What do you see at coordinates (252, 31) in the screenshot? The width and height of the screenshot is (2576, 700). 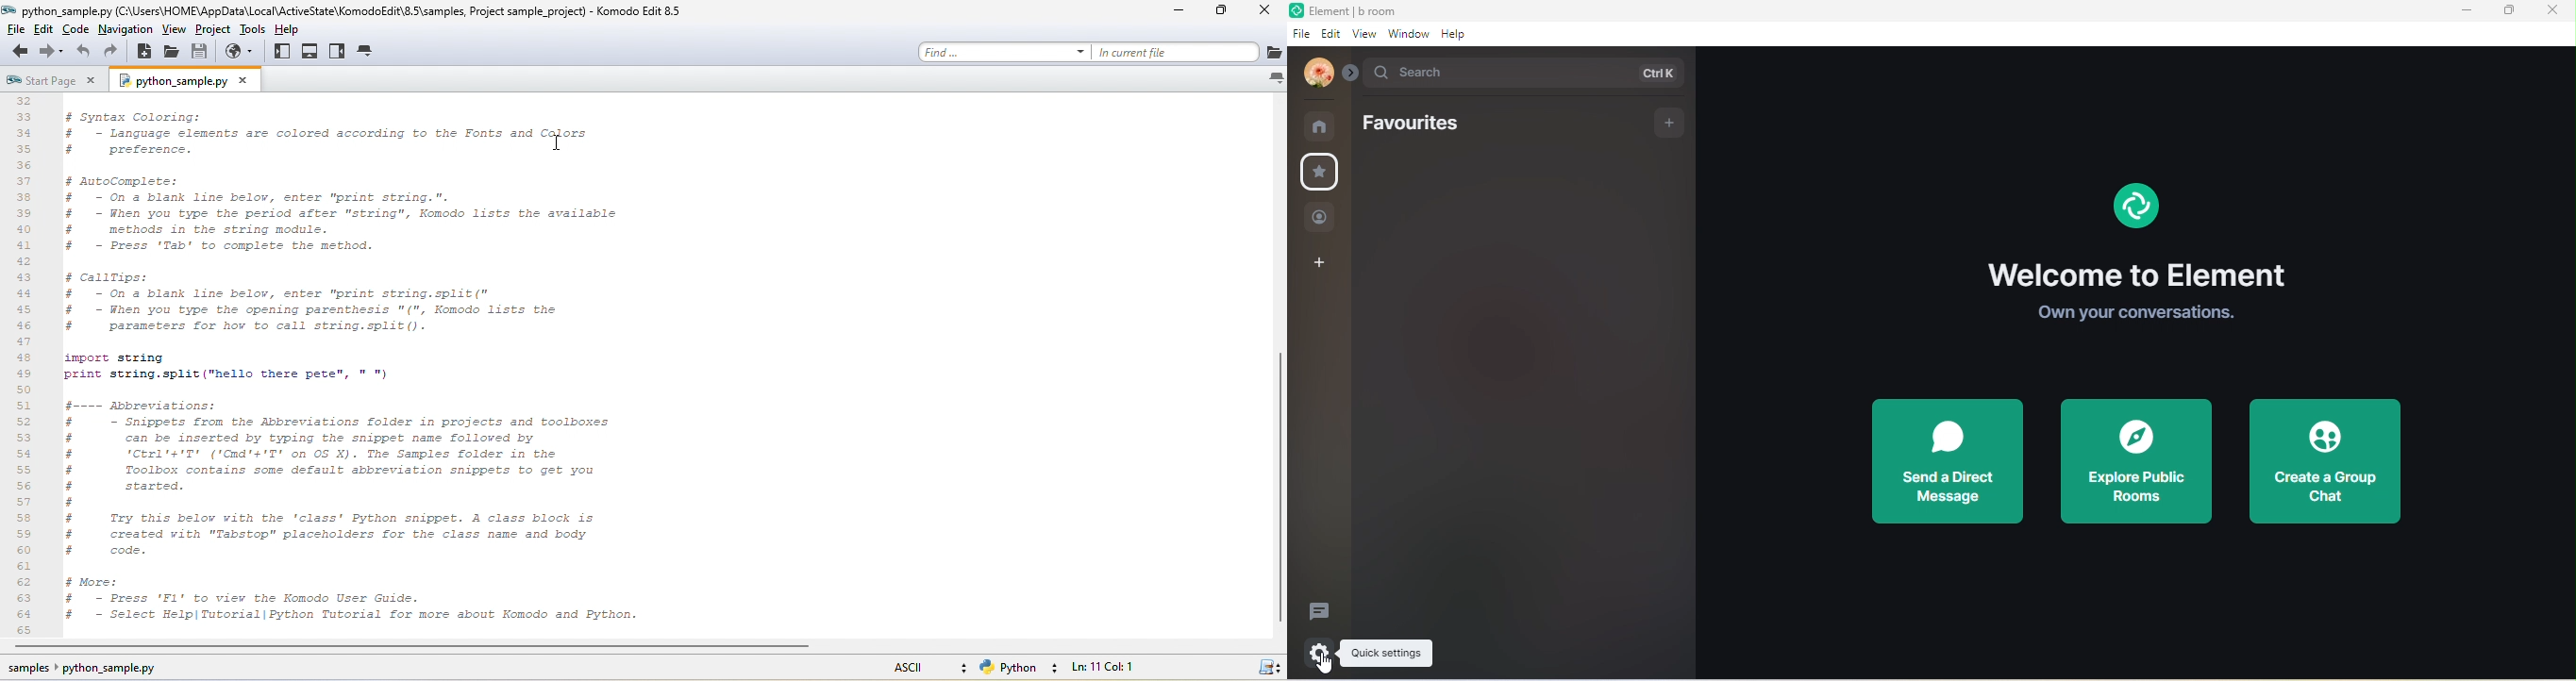 I see `tools` at bounding box center [252, 31].